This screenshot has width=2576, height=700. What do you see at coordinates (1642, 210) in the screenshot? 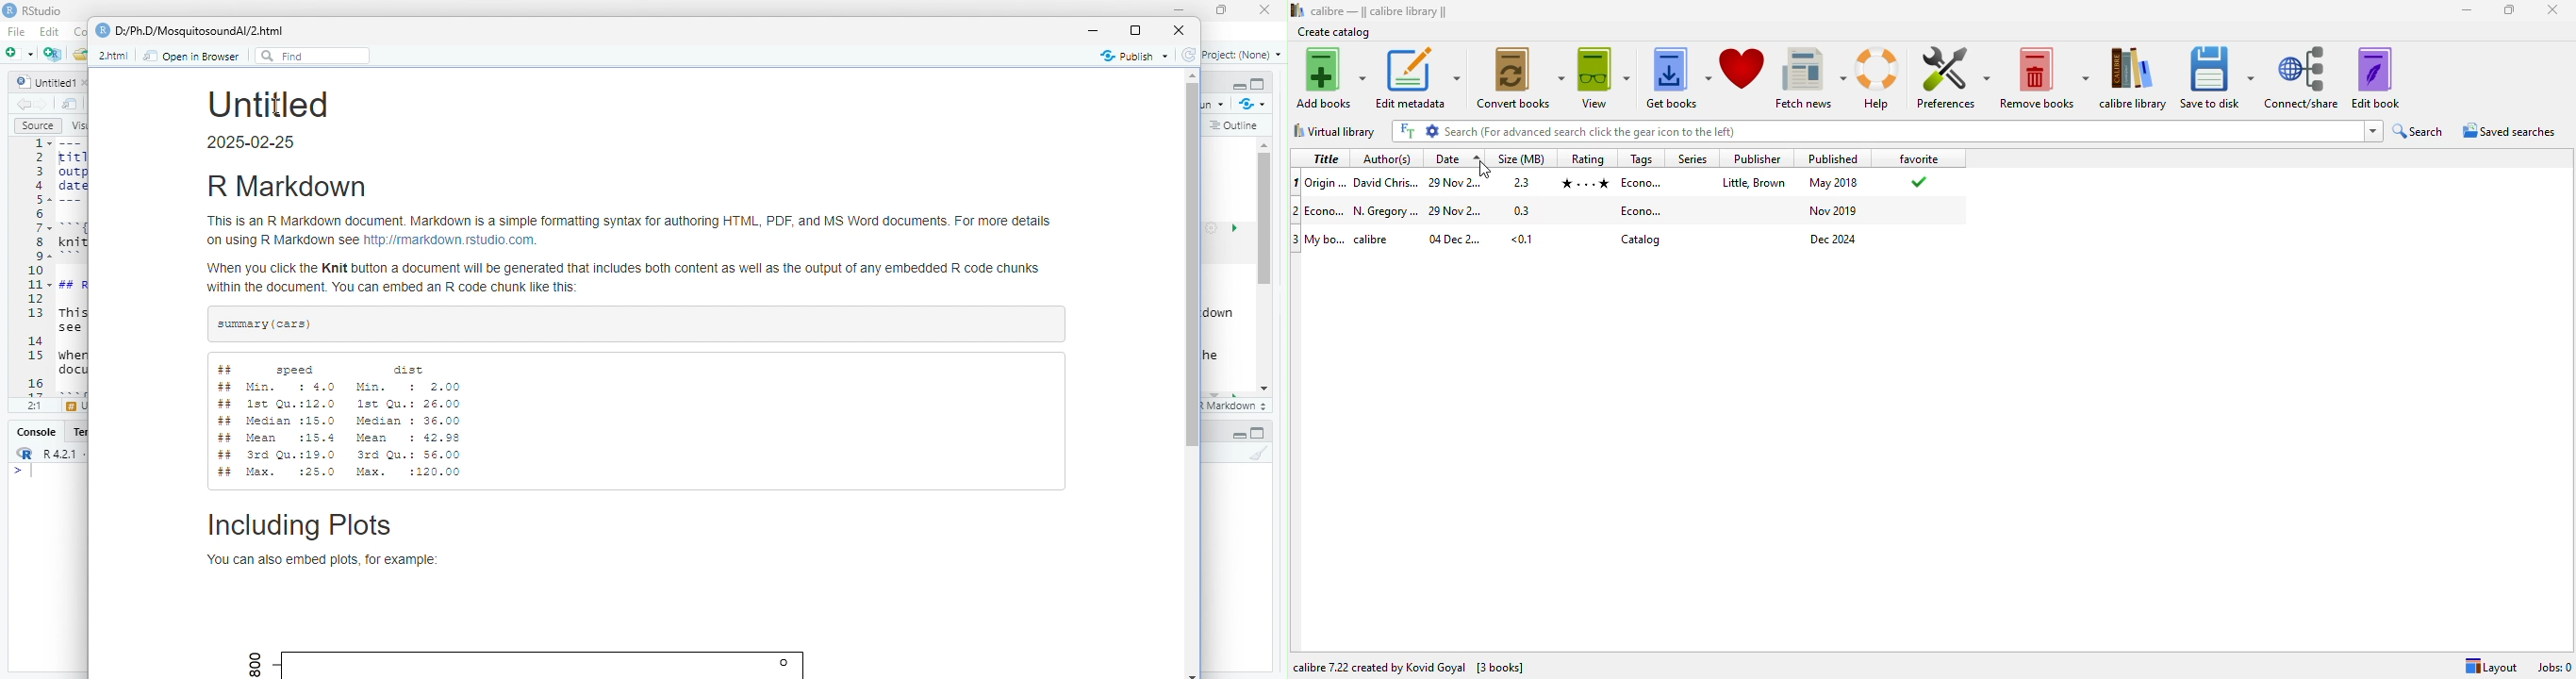
I see `tag` at bounding box center [1642, 210].